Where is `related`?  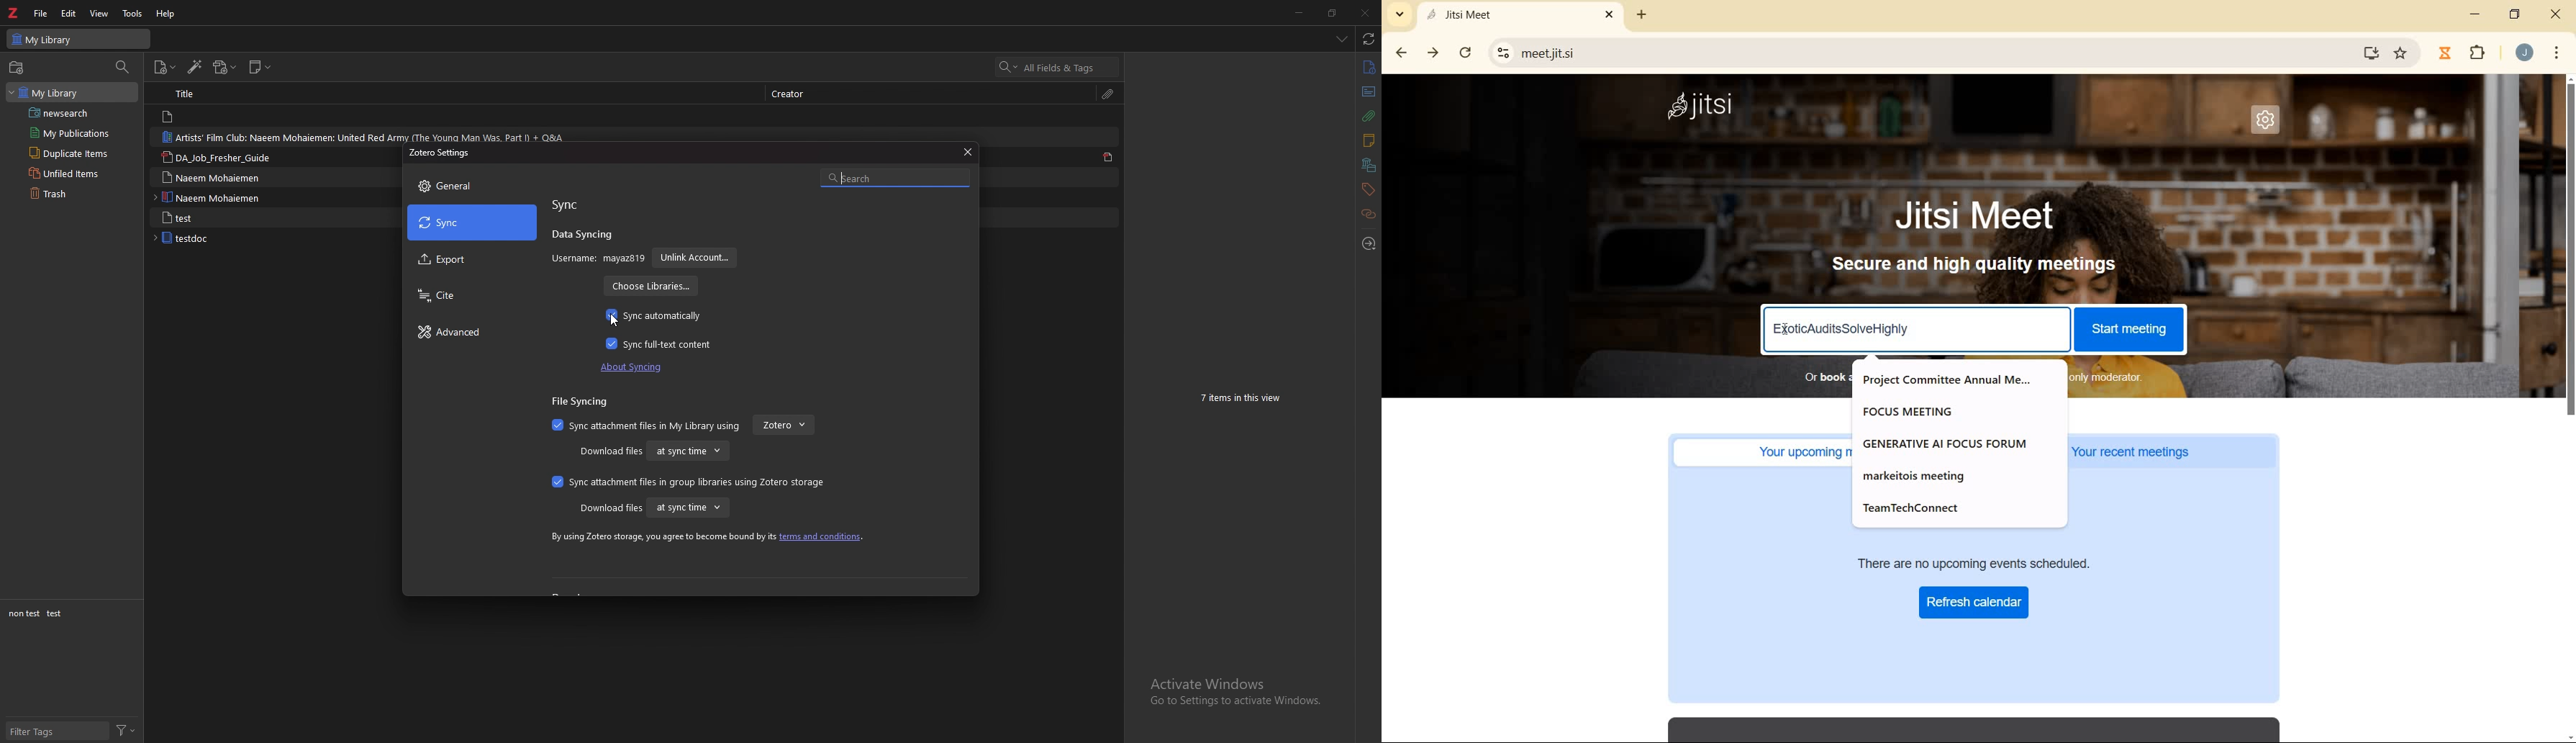
related is located at coordinates (1369, 213).